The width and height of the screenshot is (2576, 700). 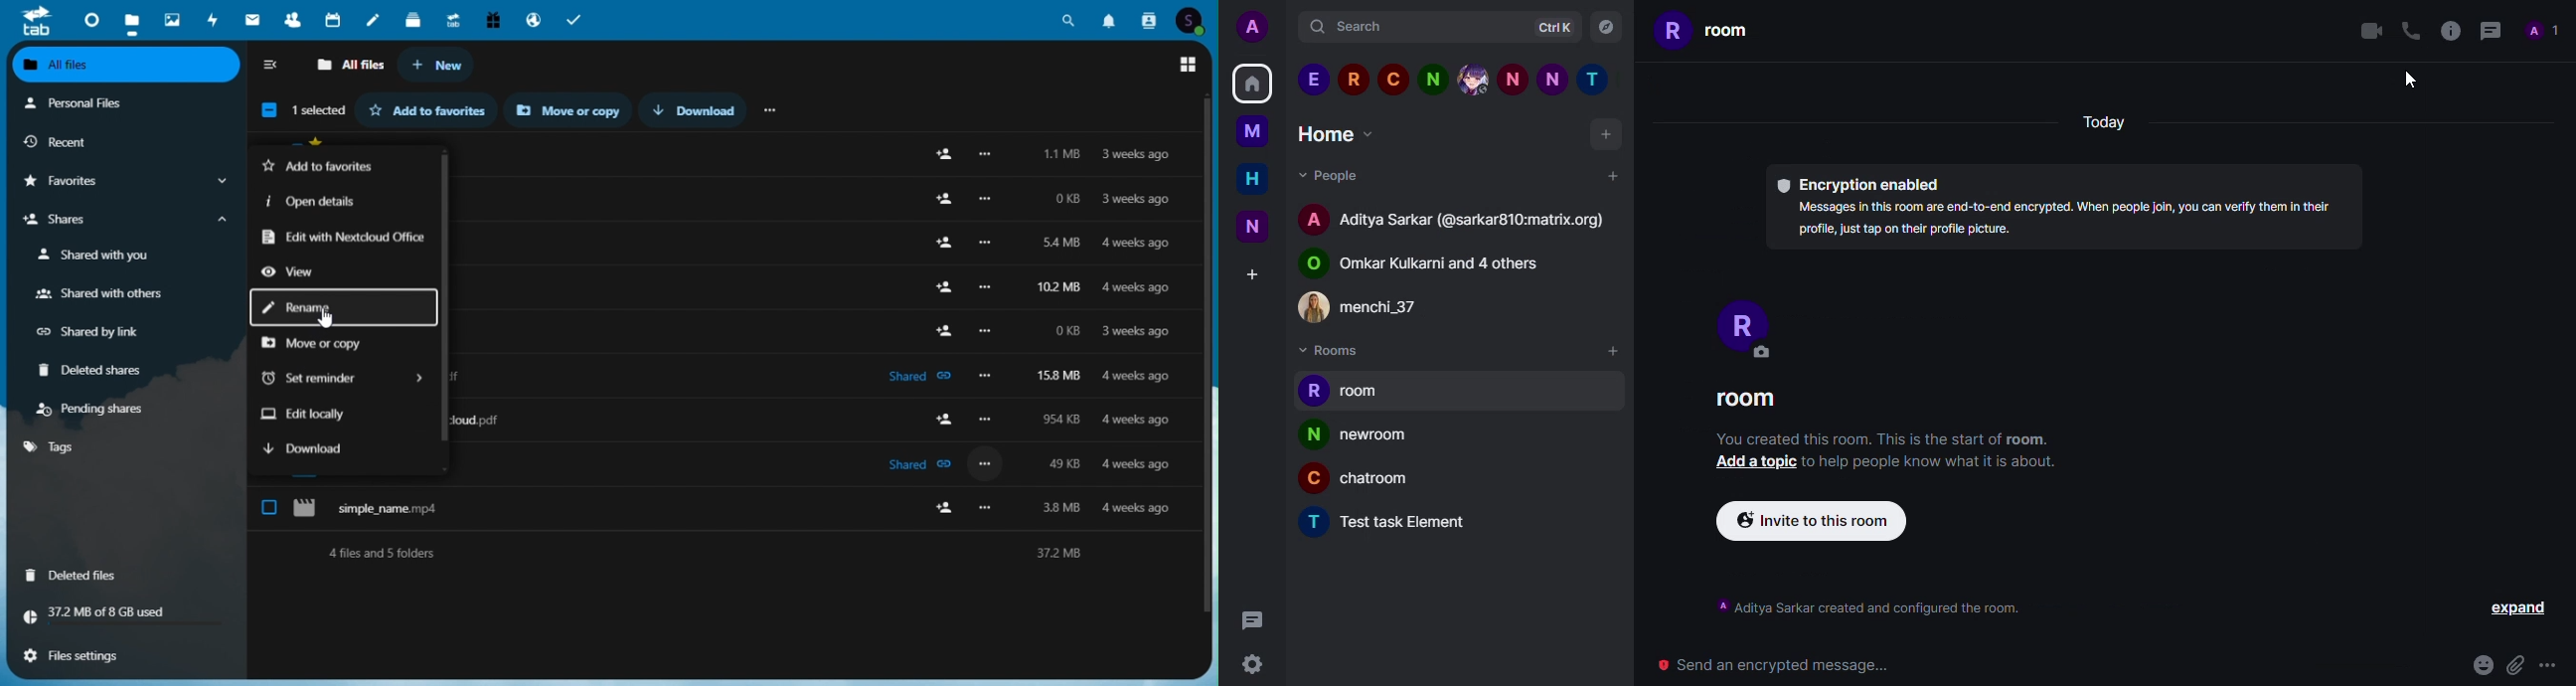 What do you see at coordinates (1547, 29) in the screenshot?
I see `ctrlK` at bounding box center [1547, 29].